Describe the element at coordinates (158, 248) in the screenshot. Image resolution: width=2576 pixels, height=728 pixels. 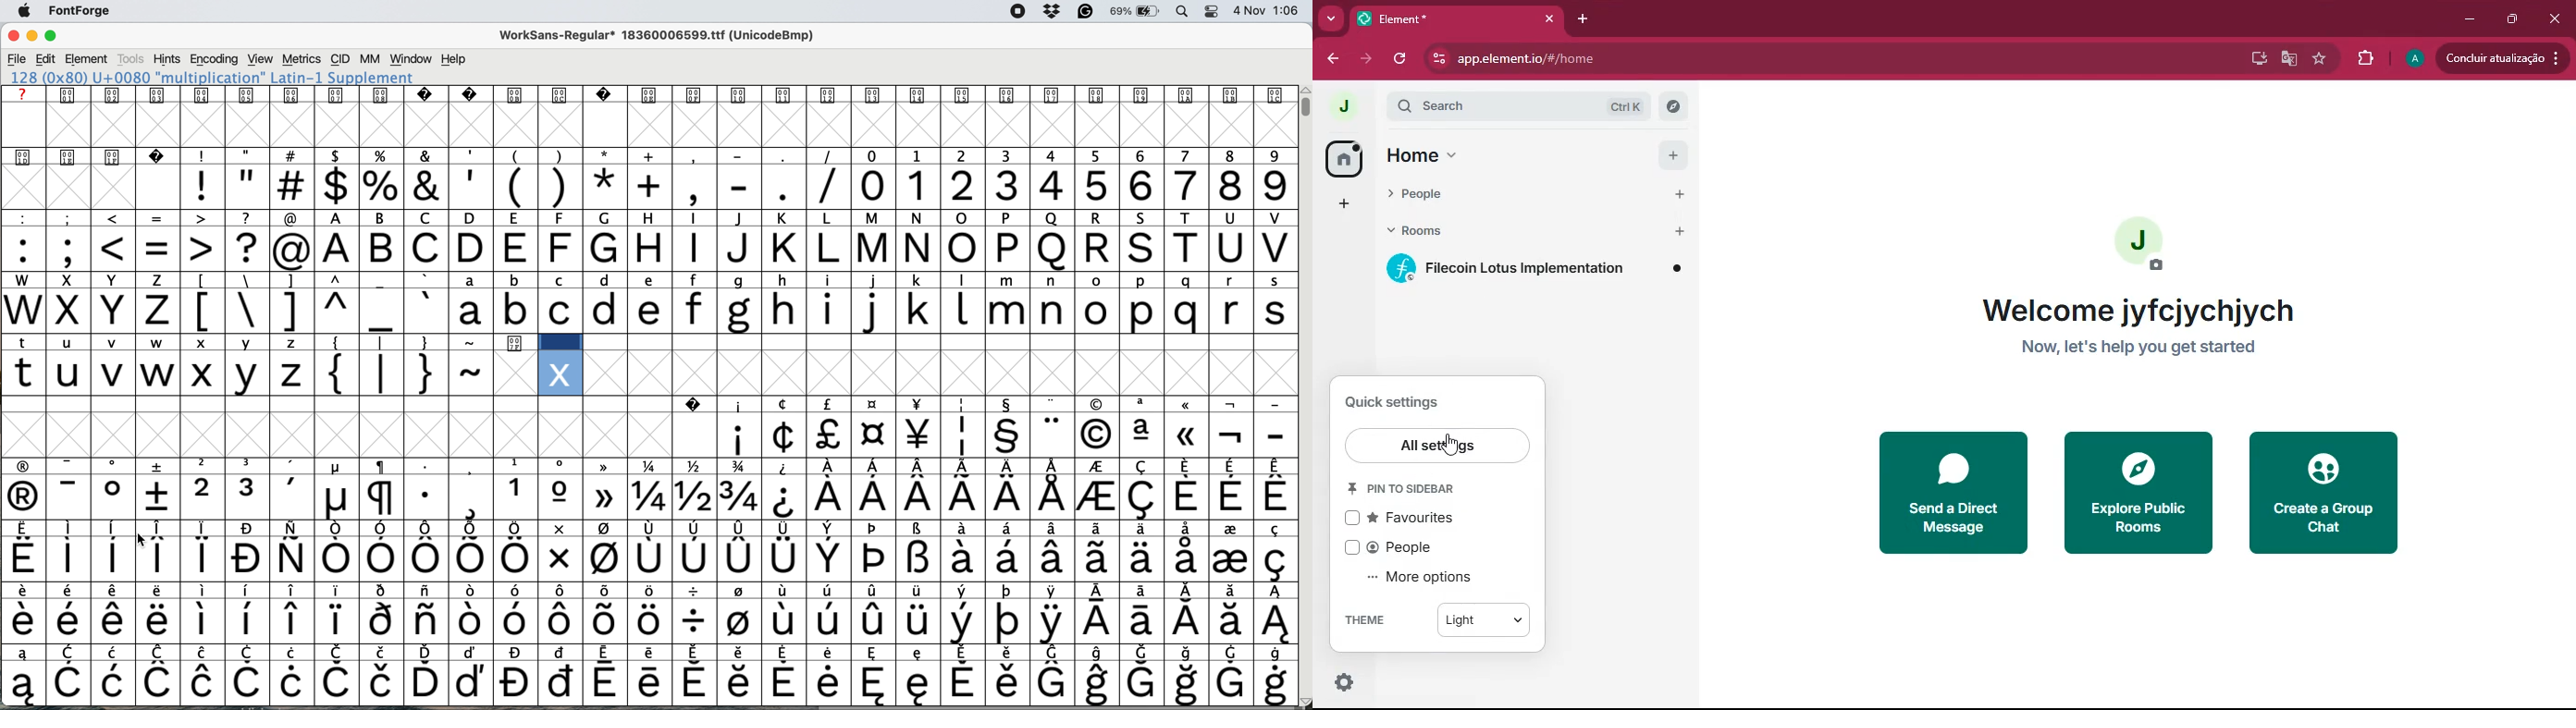
I see `special characters` at that location.